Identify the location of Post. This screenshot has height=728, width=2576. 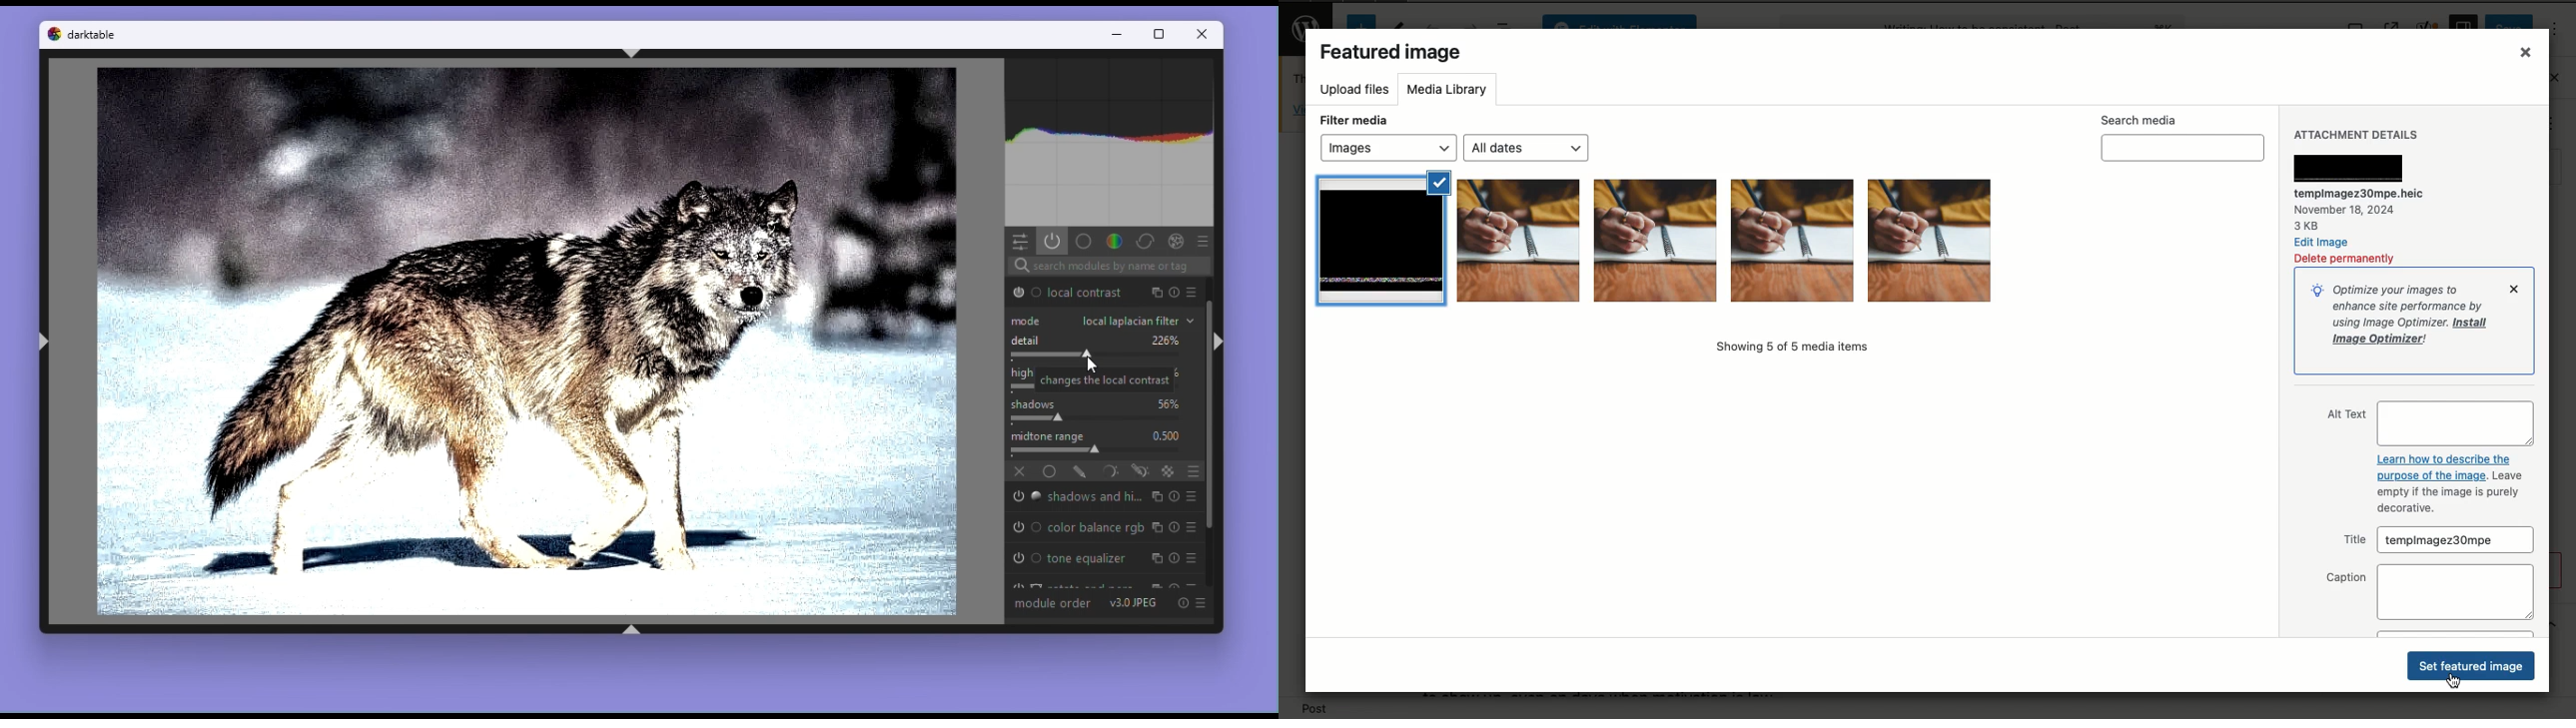
(1324, 709).